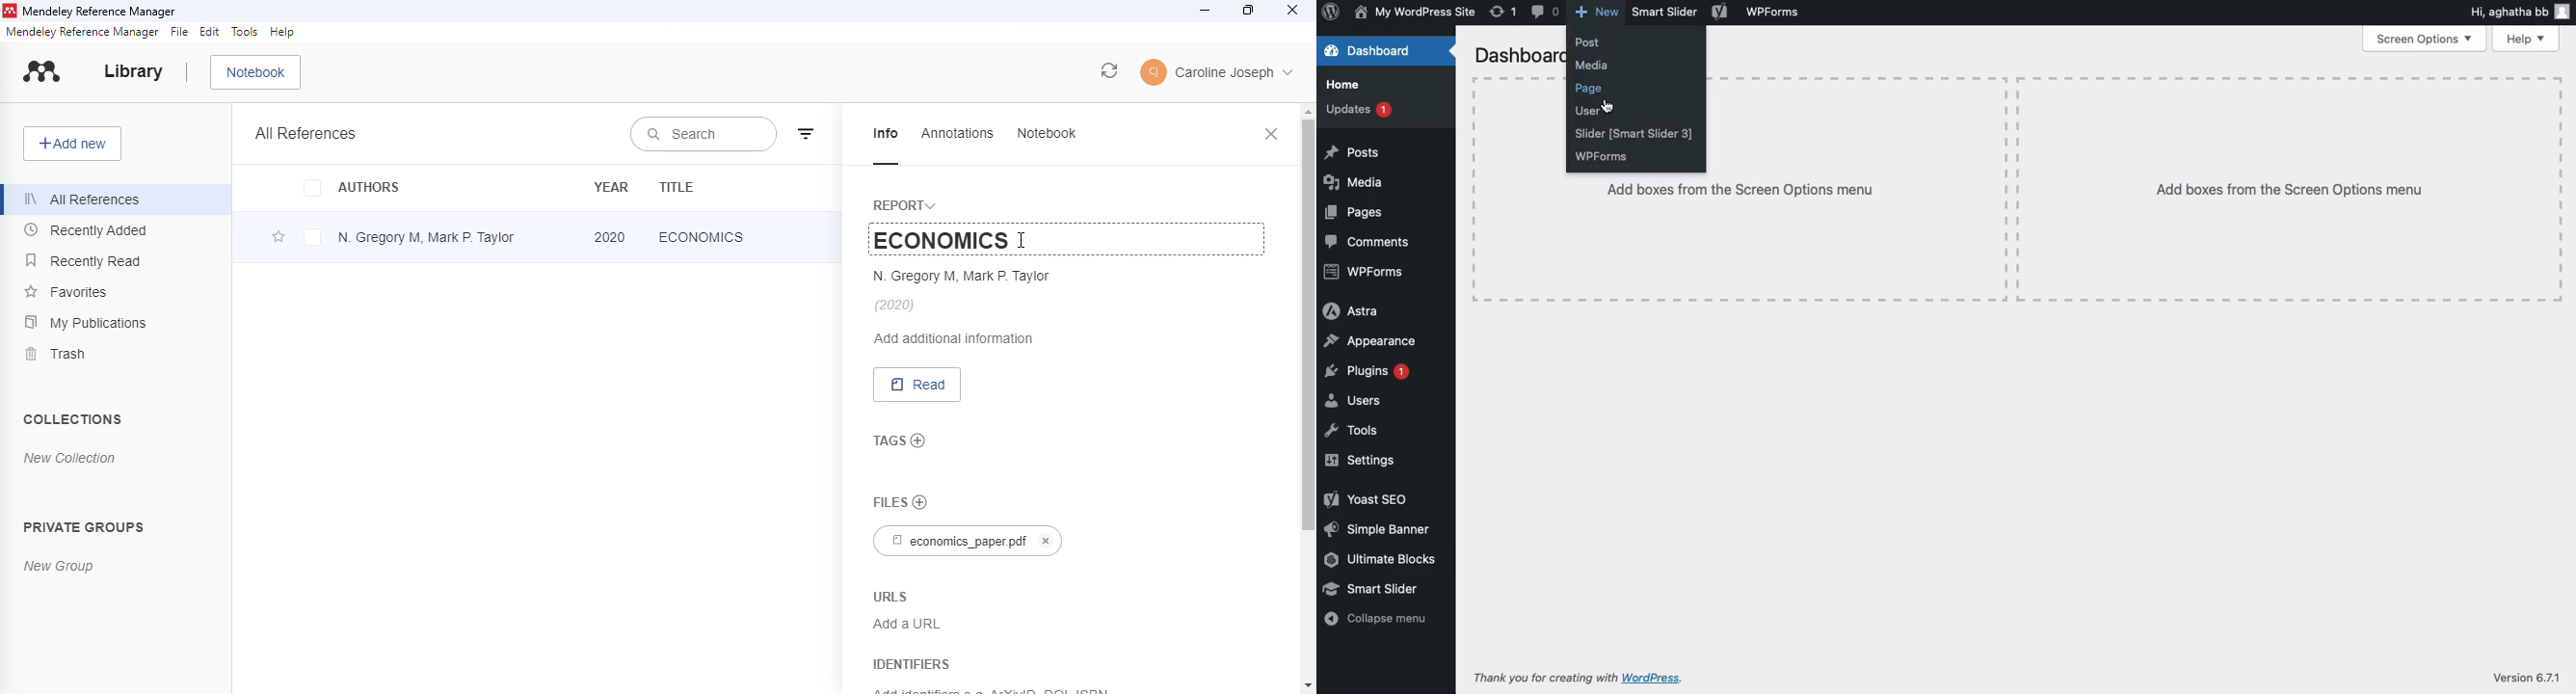  I want to click on maximize, so click(1248, 11).